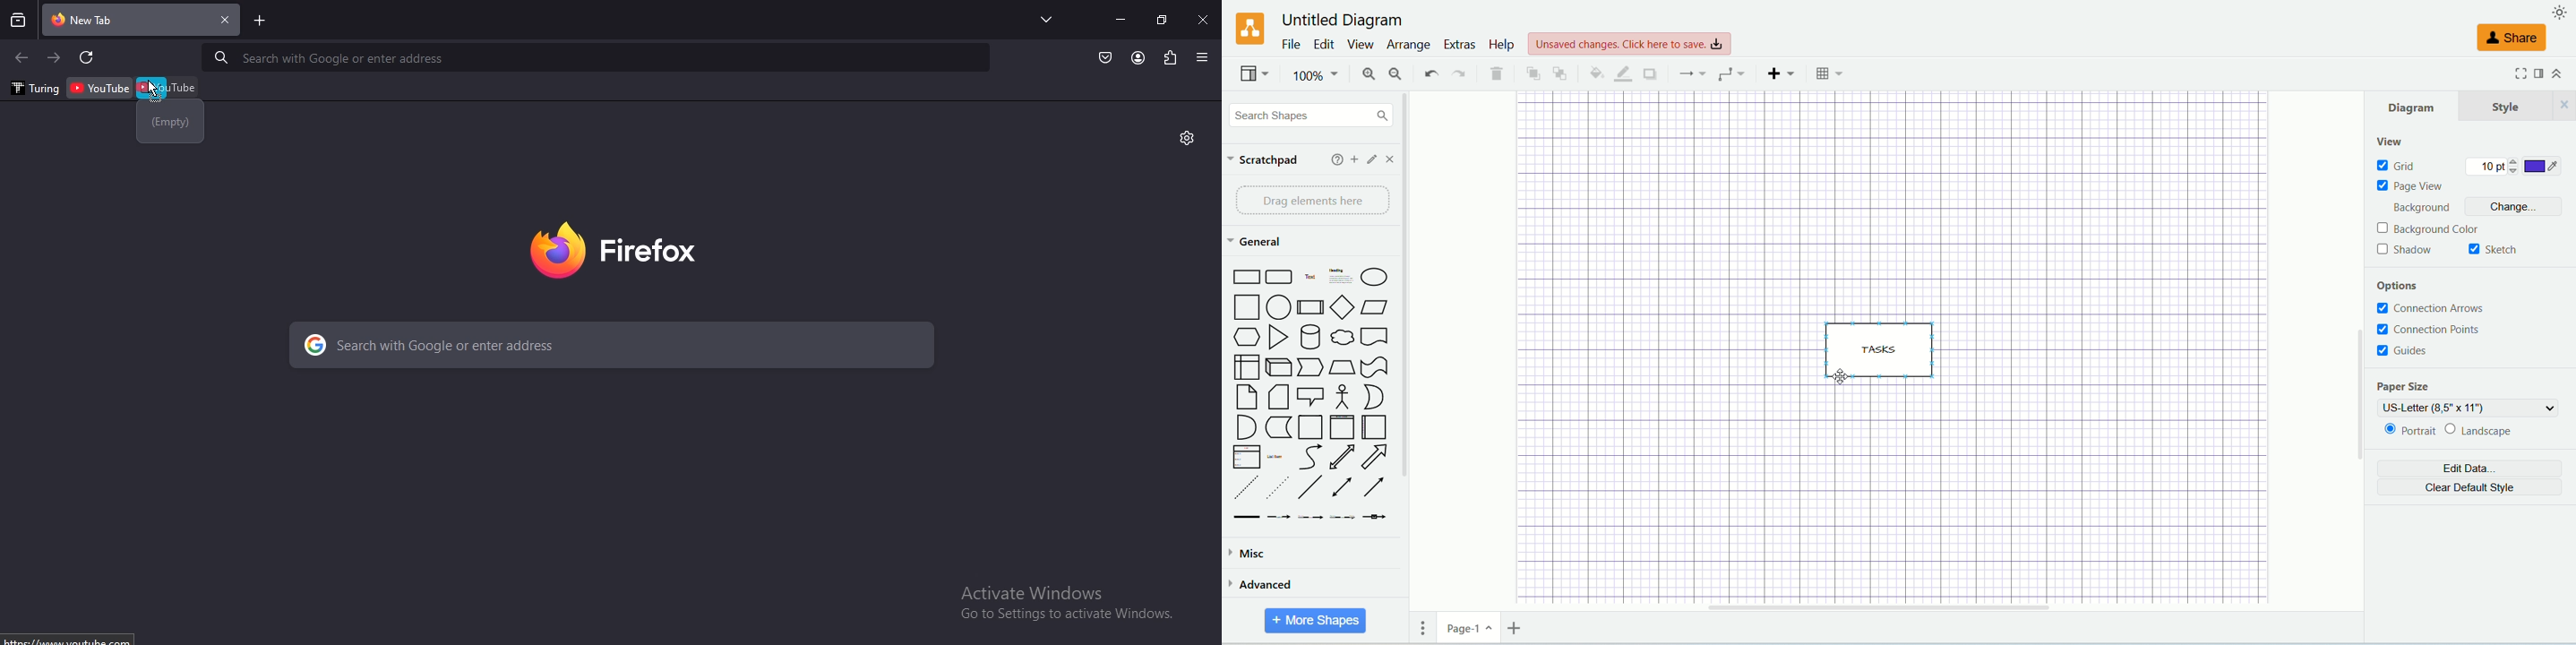 The image size is (2576, 672). What do you see at coordinates (1458, 44) in the screenshot?
I see `extras` at bounding box center [1458, 44].